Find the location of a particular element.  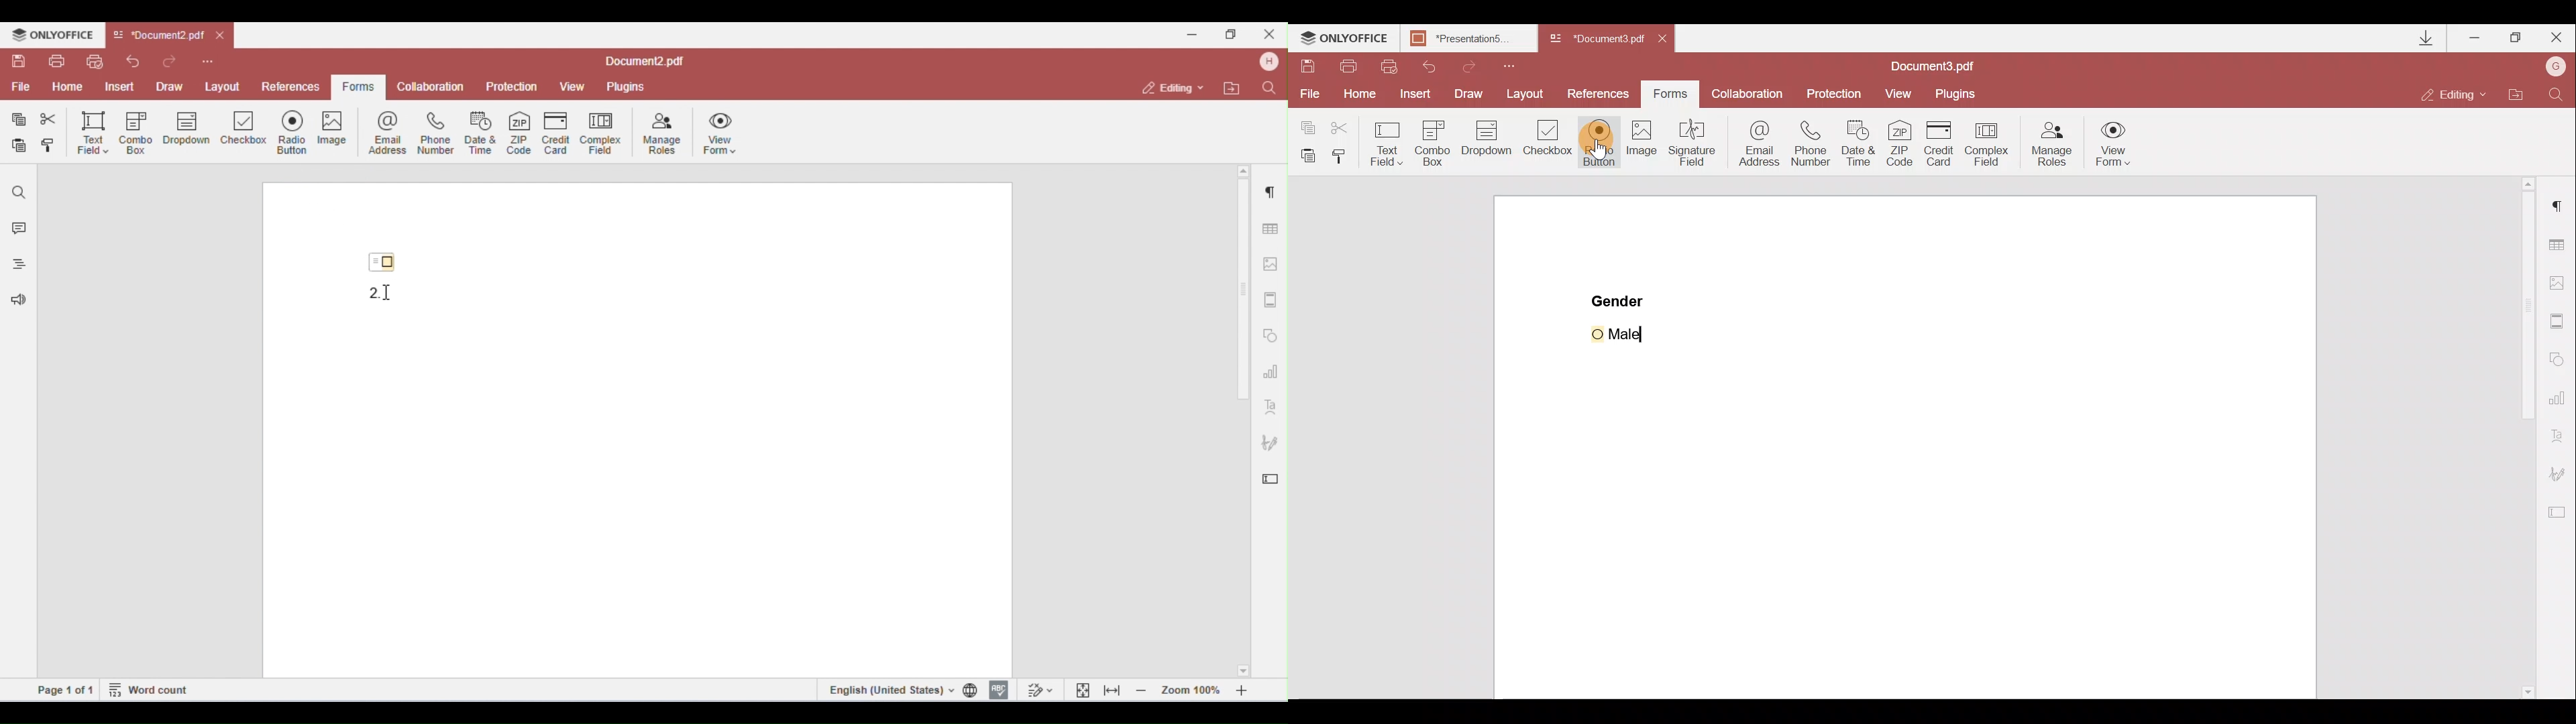

Scroll bar is located at coordinates (2517, 438).